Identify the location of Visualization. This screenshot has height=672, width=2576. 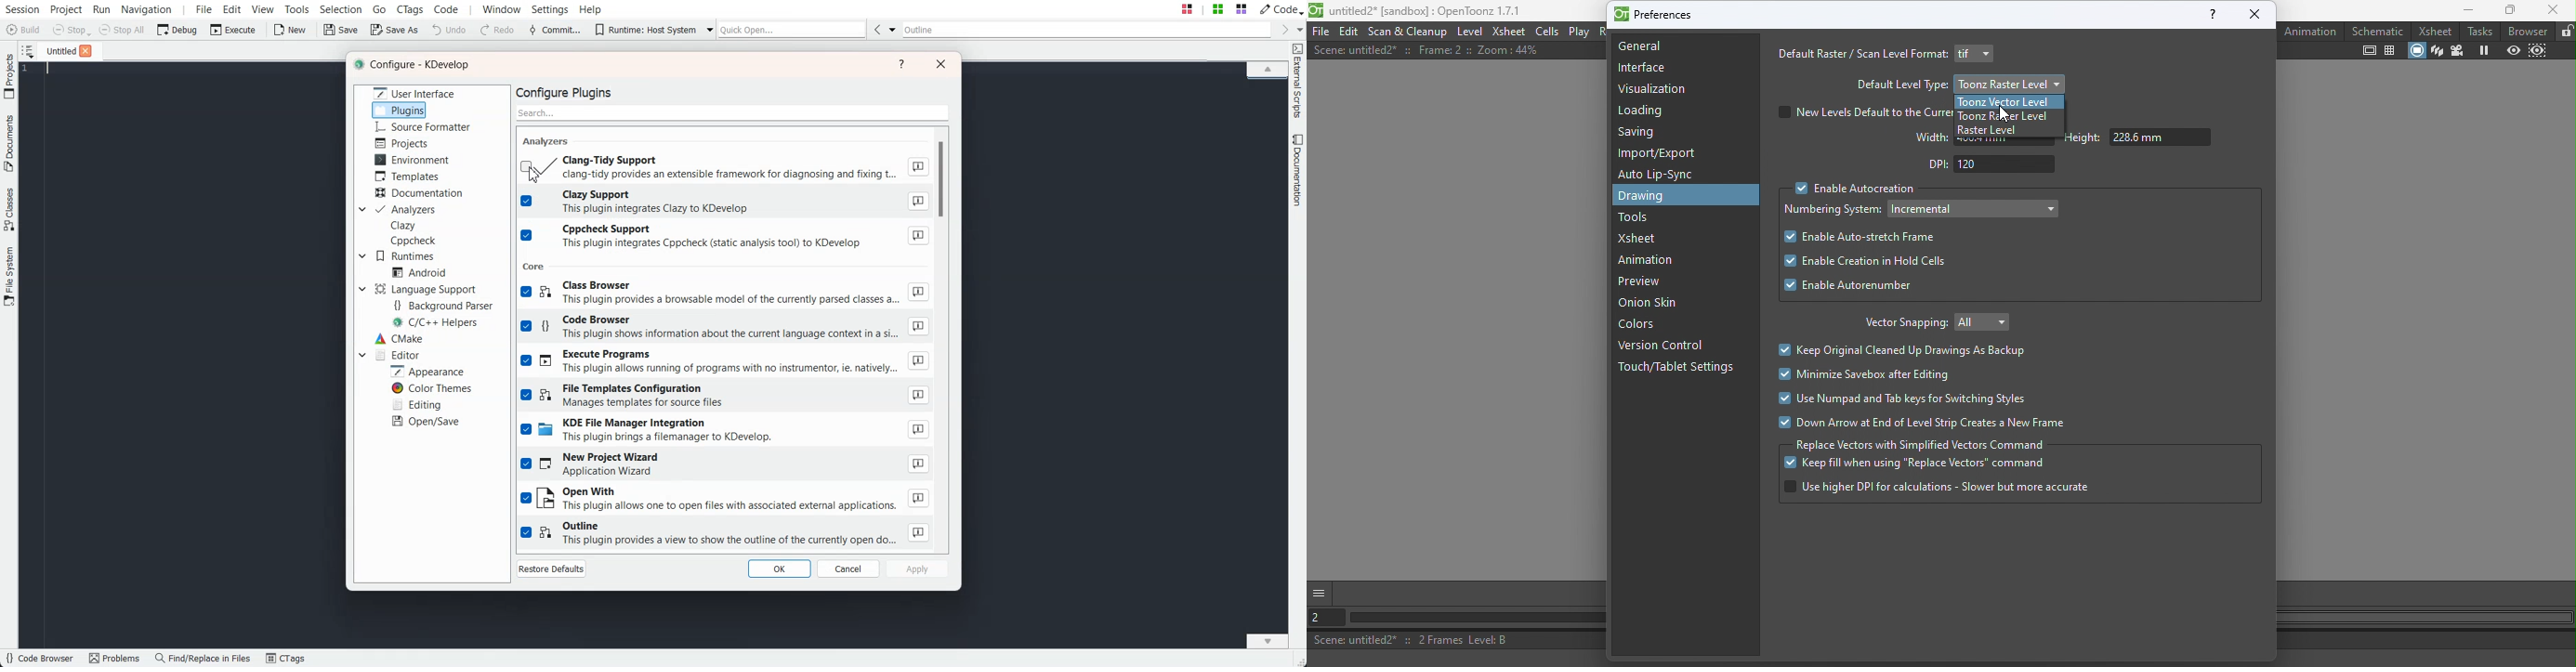
(1655, 89).